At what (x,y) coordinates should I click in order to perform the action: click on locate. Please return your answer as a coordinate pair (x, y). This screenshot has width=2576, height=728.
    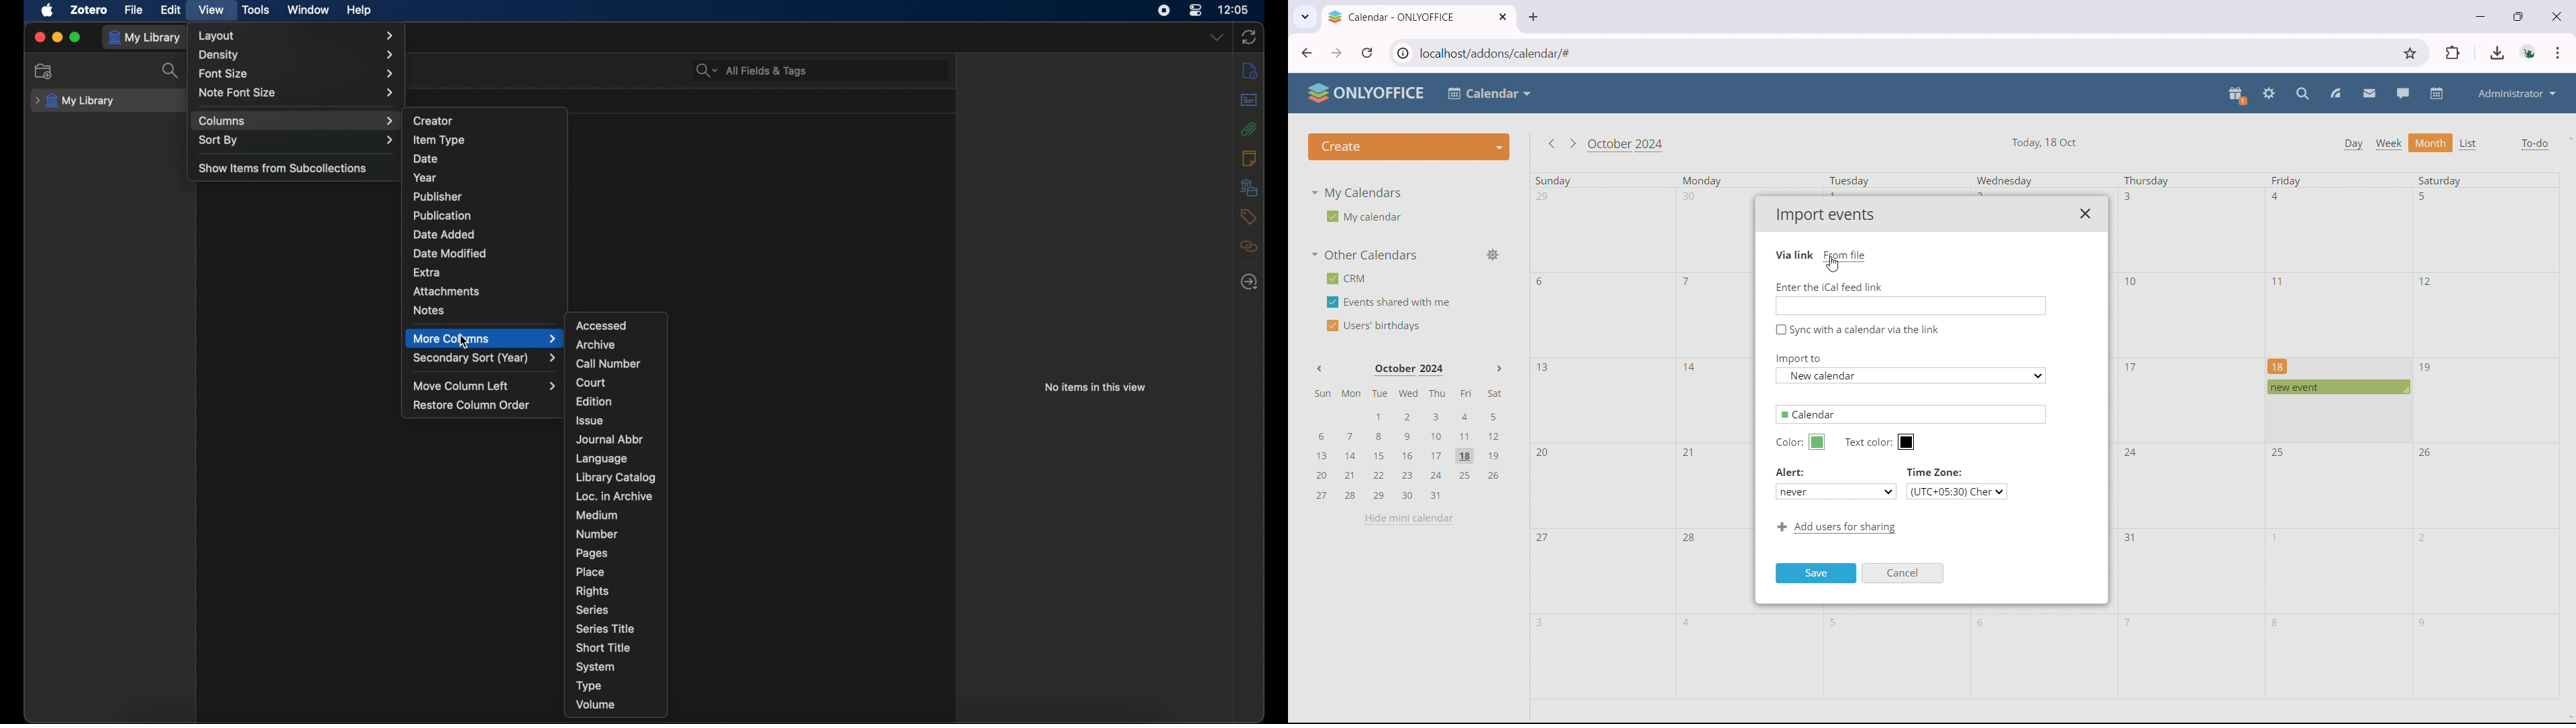
    Looking at the image, I should click on (1248, 283).